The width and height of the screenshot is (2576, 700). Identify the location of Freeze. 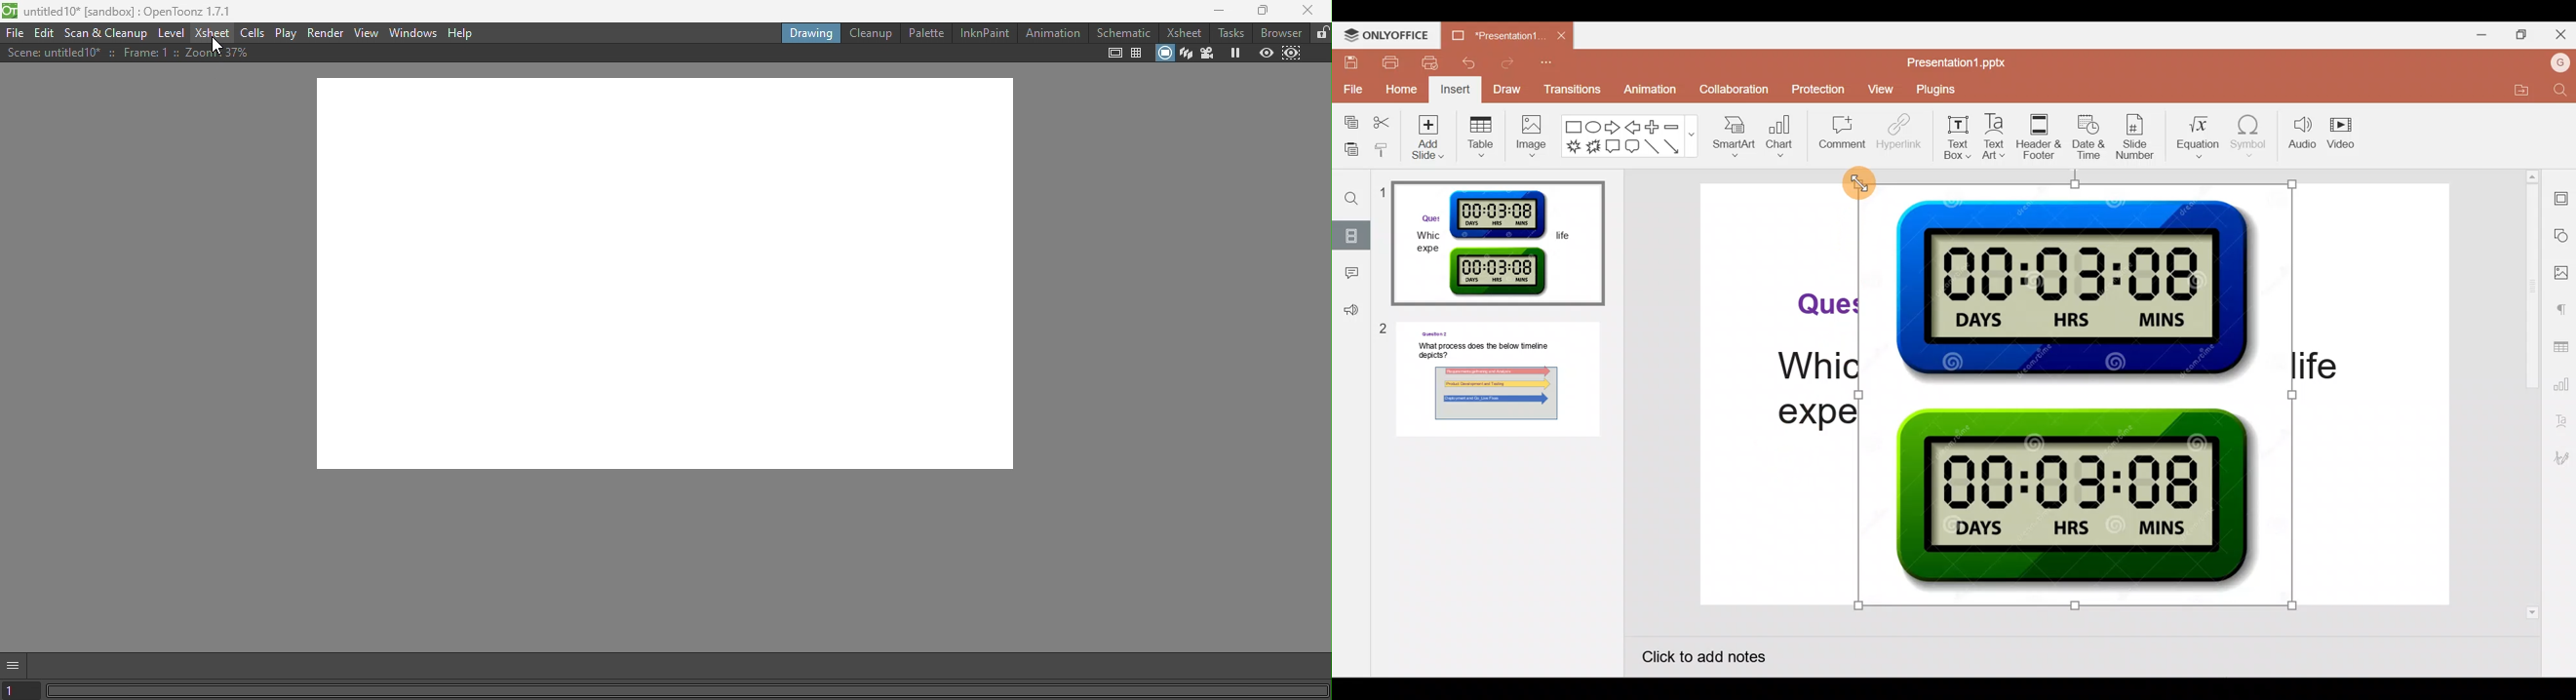
(1235, 54).